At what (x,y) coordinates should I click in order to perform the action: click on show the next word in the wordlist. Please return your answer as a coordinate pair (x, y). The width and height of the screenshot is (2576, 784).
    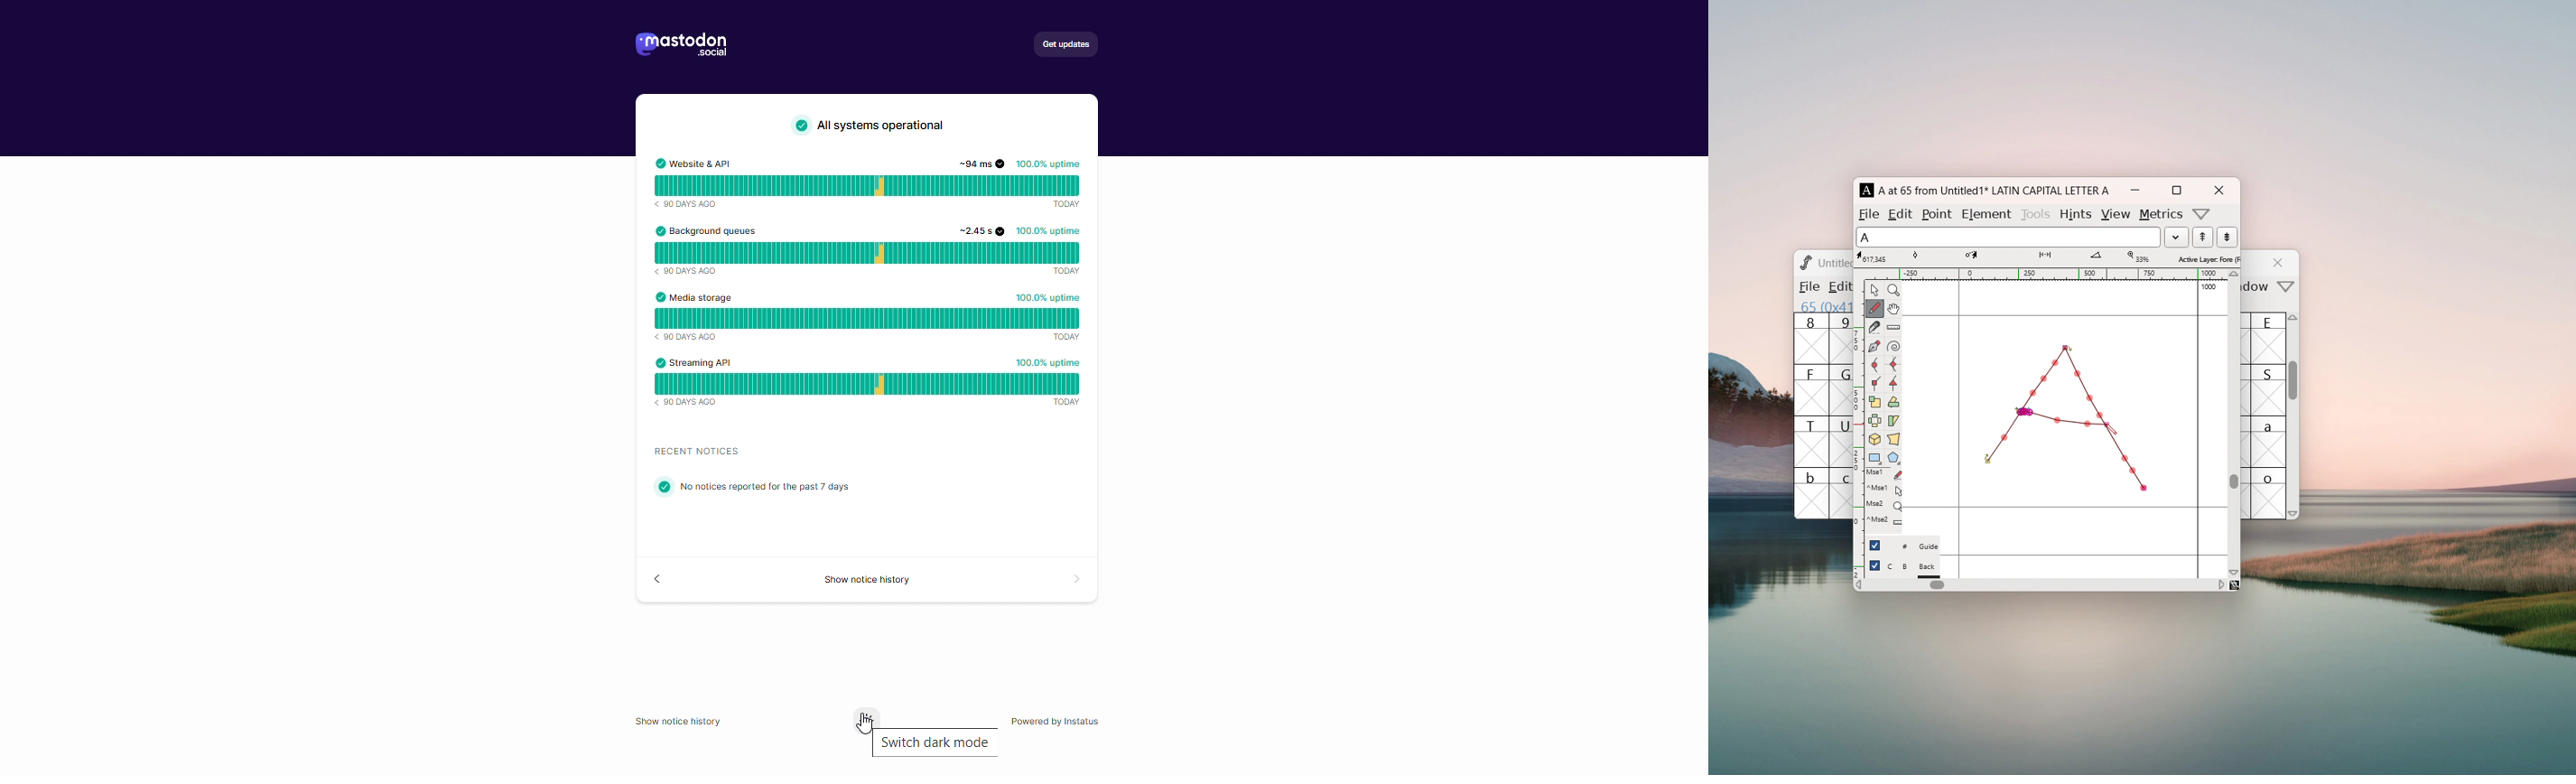
    Looking at the image, I should click on (2203, 238).